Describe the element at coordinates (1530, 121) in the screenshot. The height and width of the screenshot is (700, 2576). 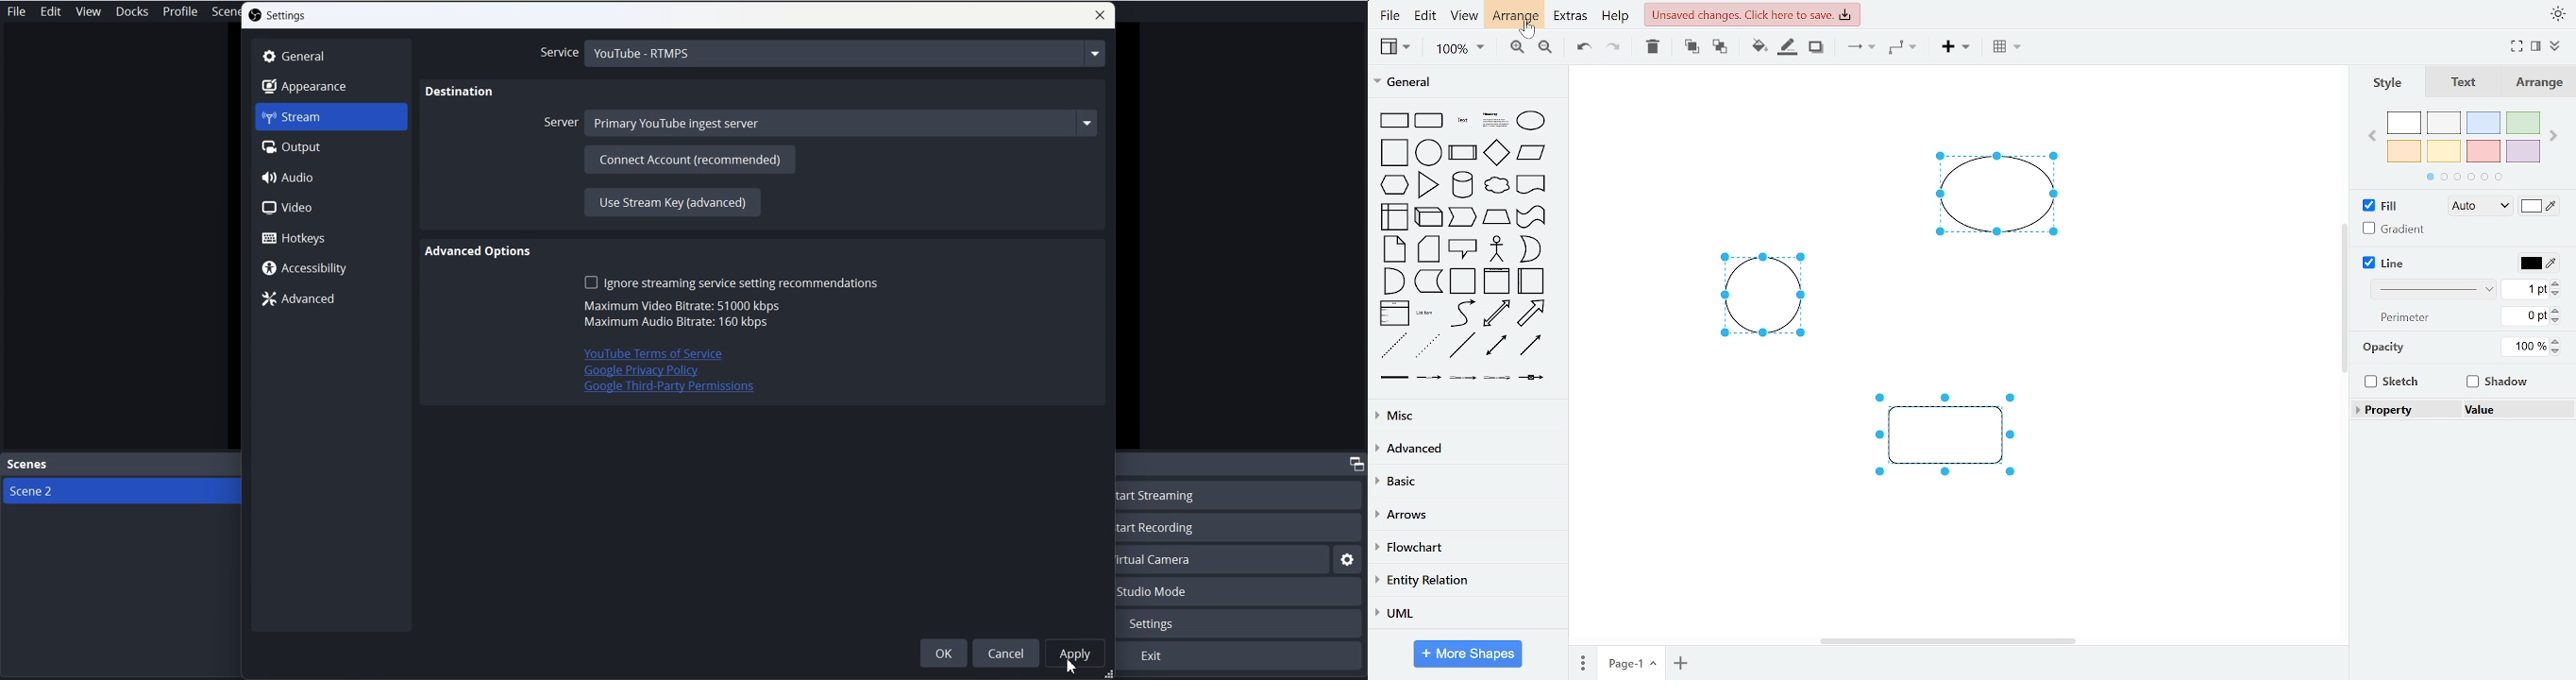
I see `ellipse` at that location.